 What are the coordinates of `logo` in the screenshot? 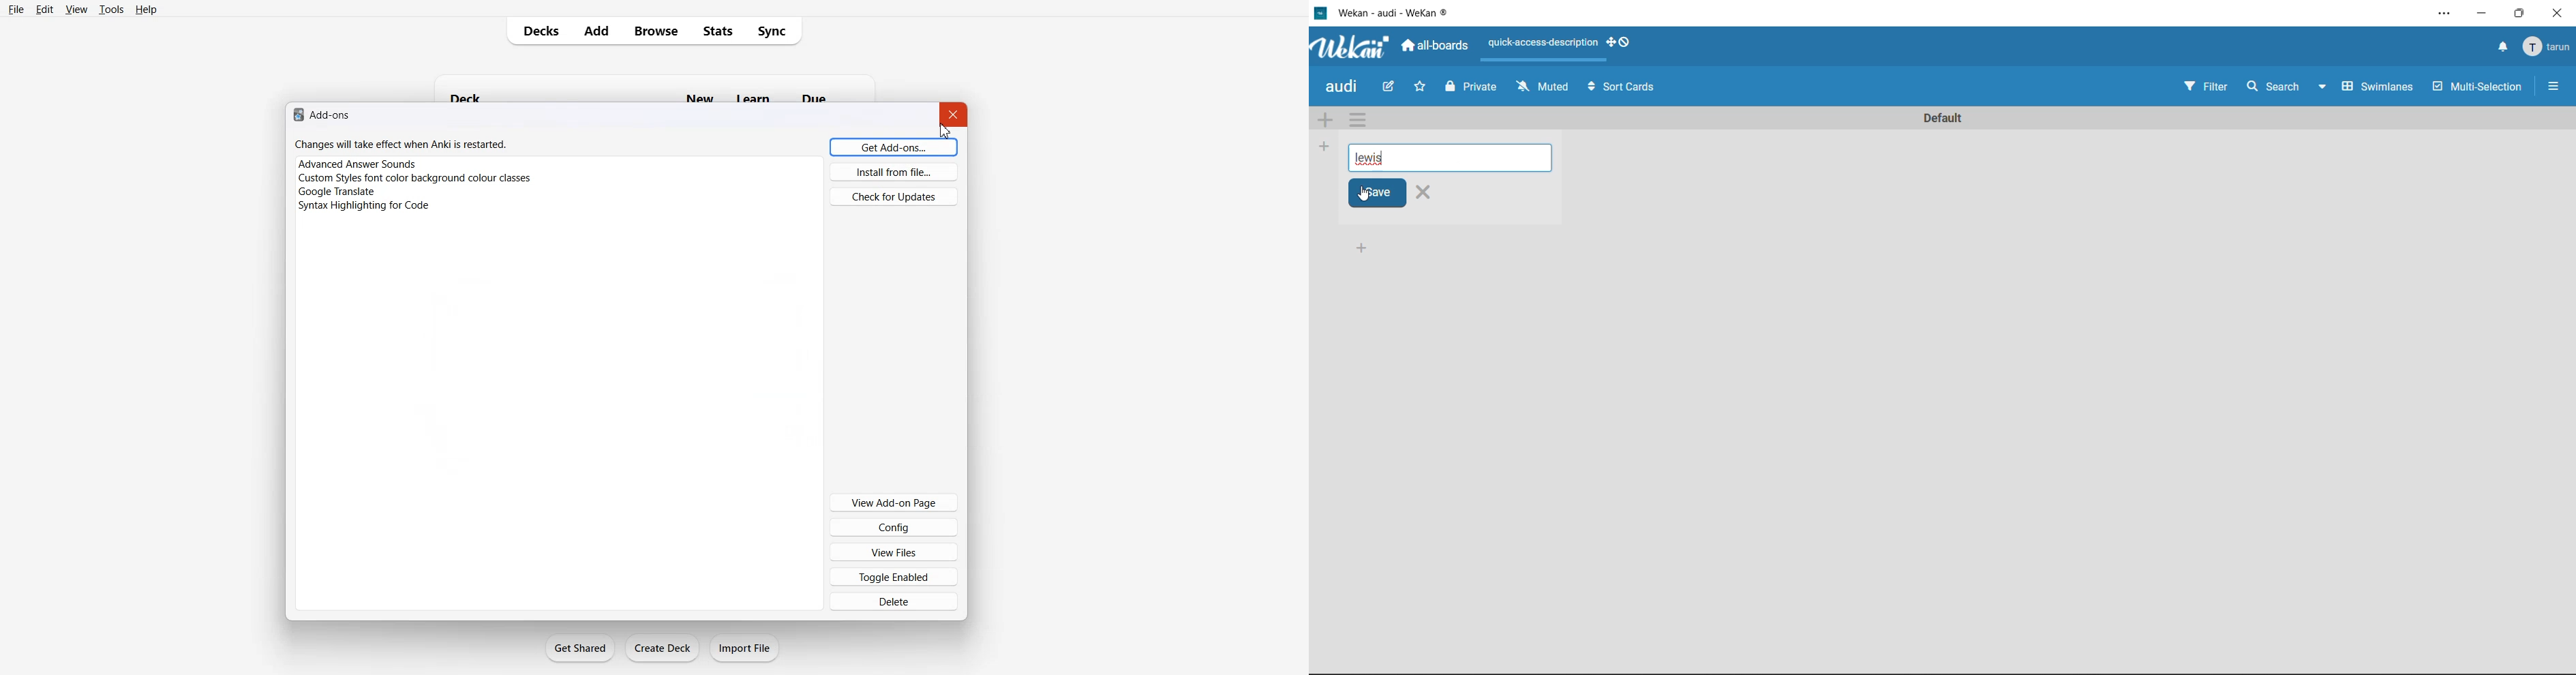 It's located at (297, 115).